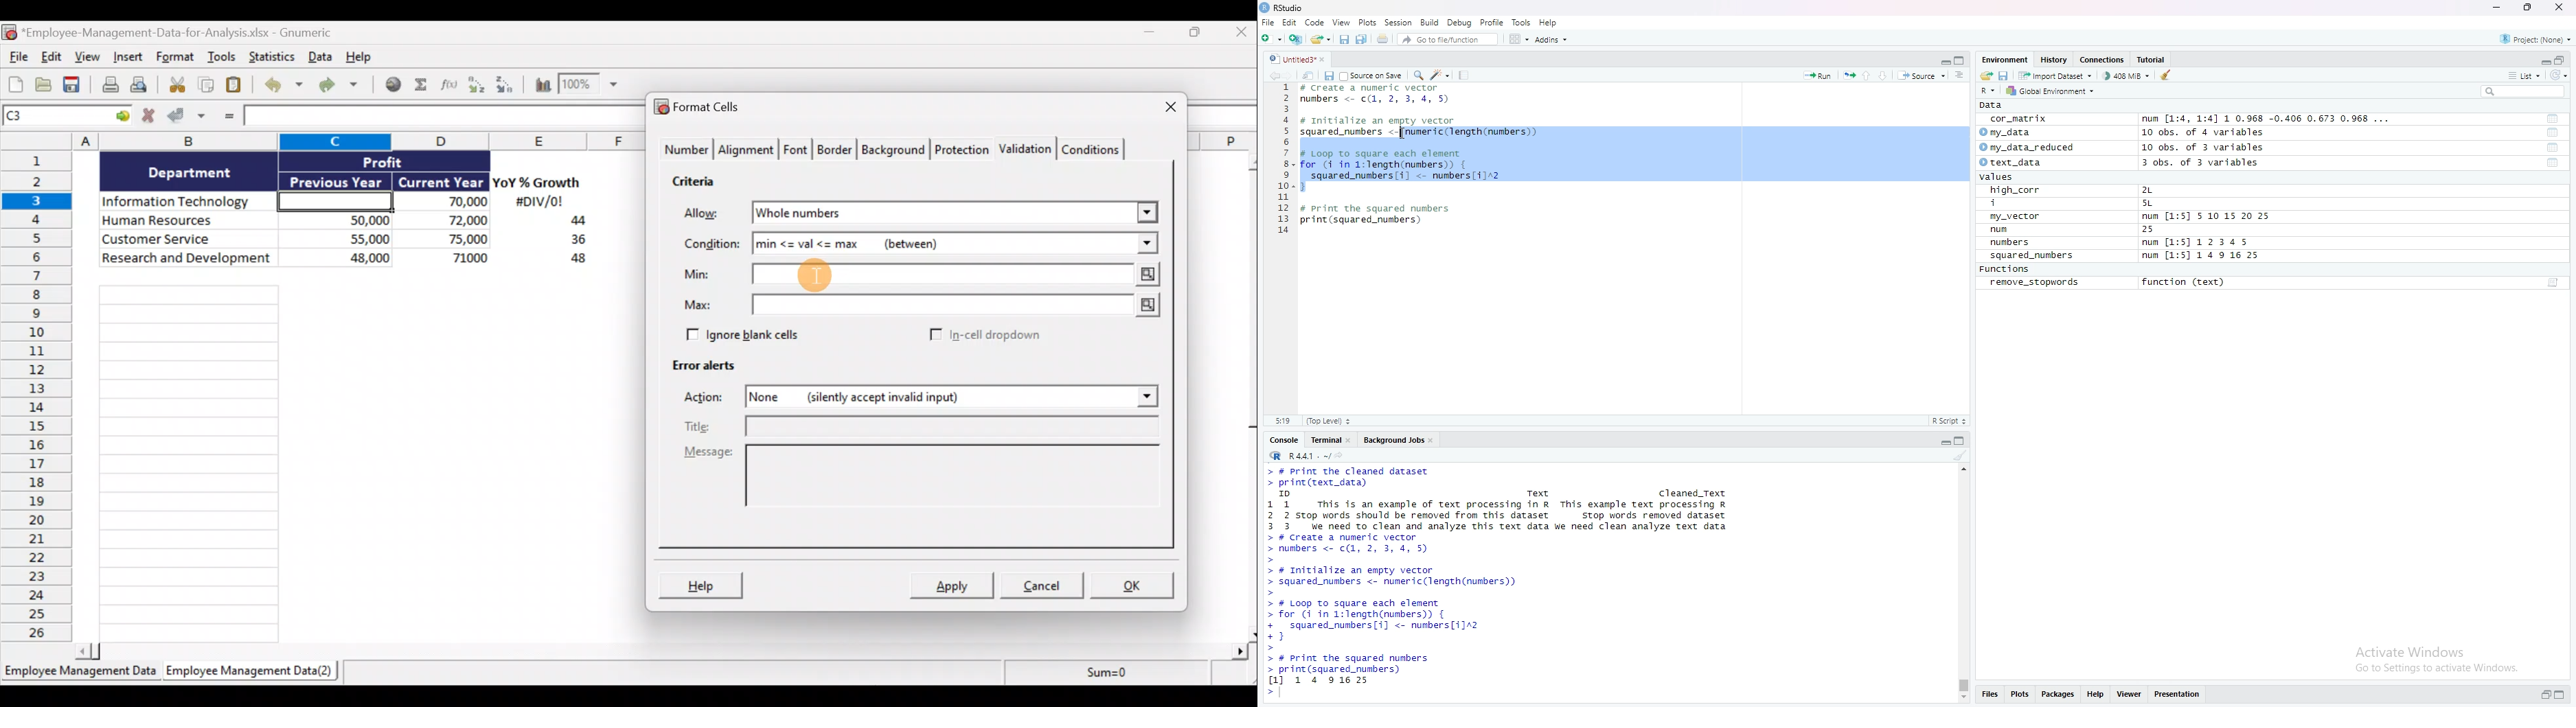 Image resolution: width=2576 pixels, height=728 pixels. I want to click on minimize, so click(2496, 8).